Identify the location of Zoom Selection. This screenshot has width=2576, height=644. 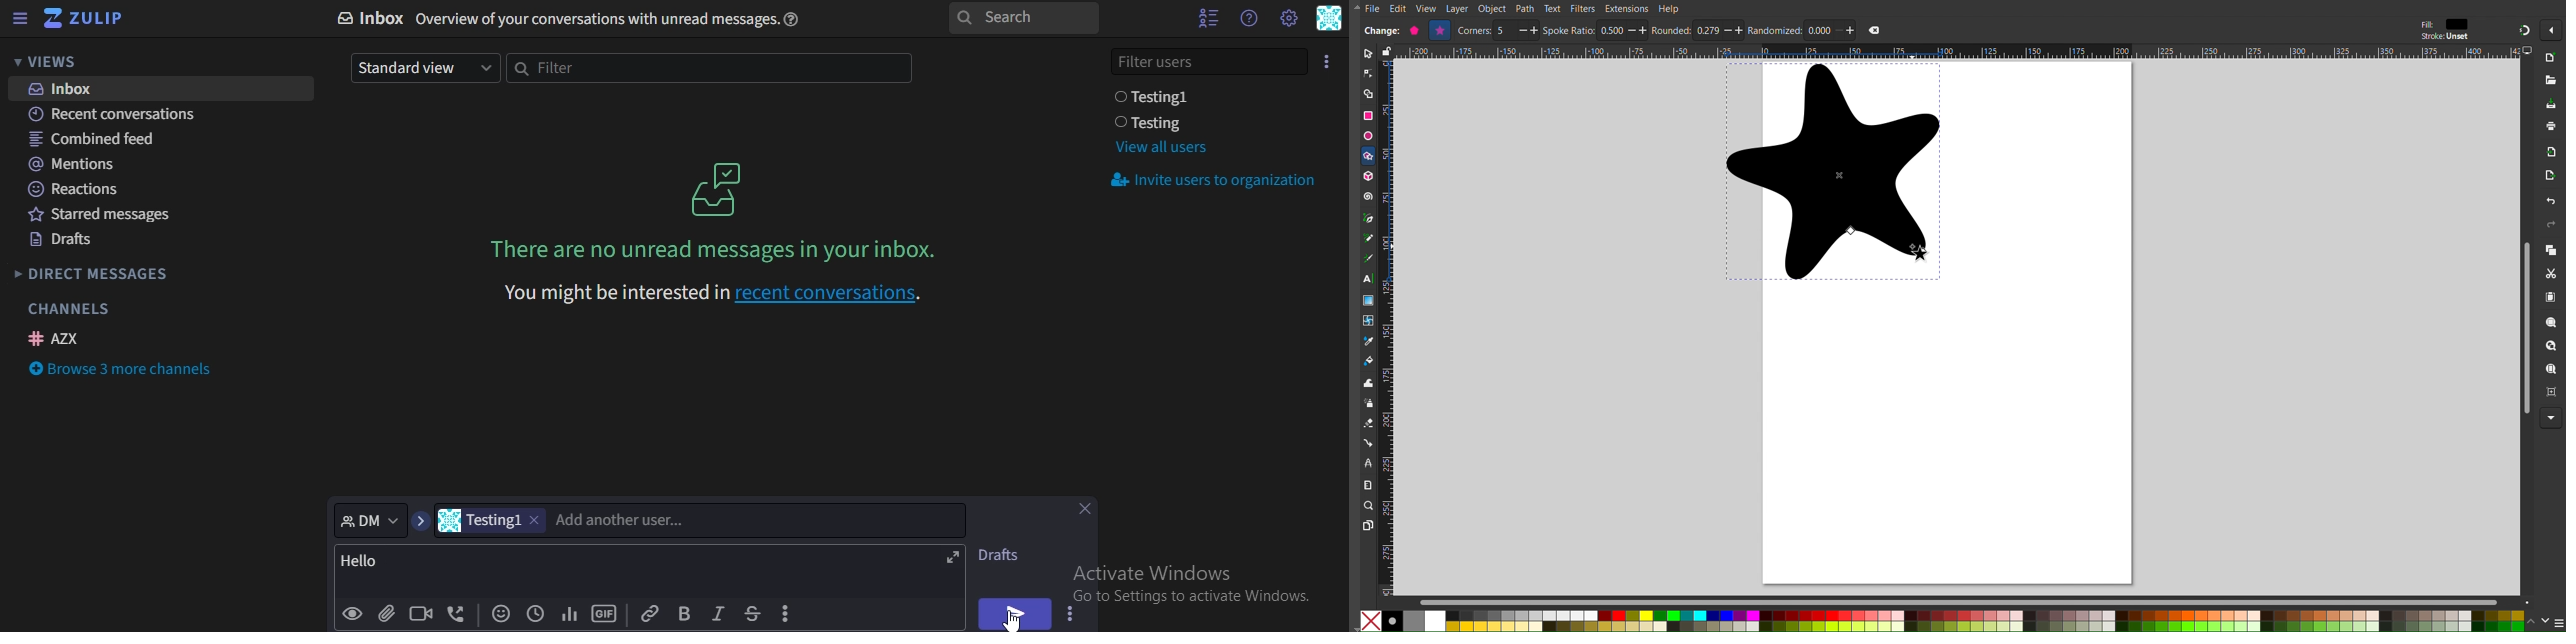
(2552, 324).